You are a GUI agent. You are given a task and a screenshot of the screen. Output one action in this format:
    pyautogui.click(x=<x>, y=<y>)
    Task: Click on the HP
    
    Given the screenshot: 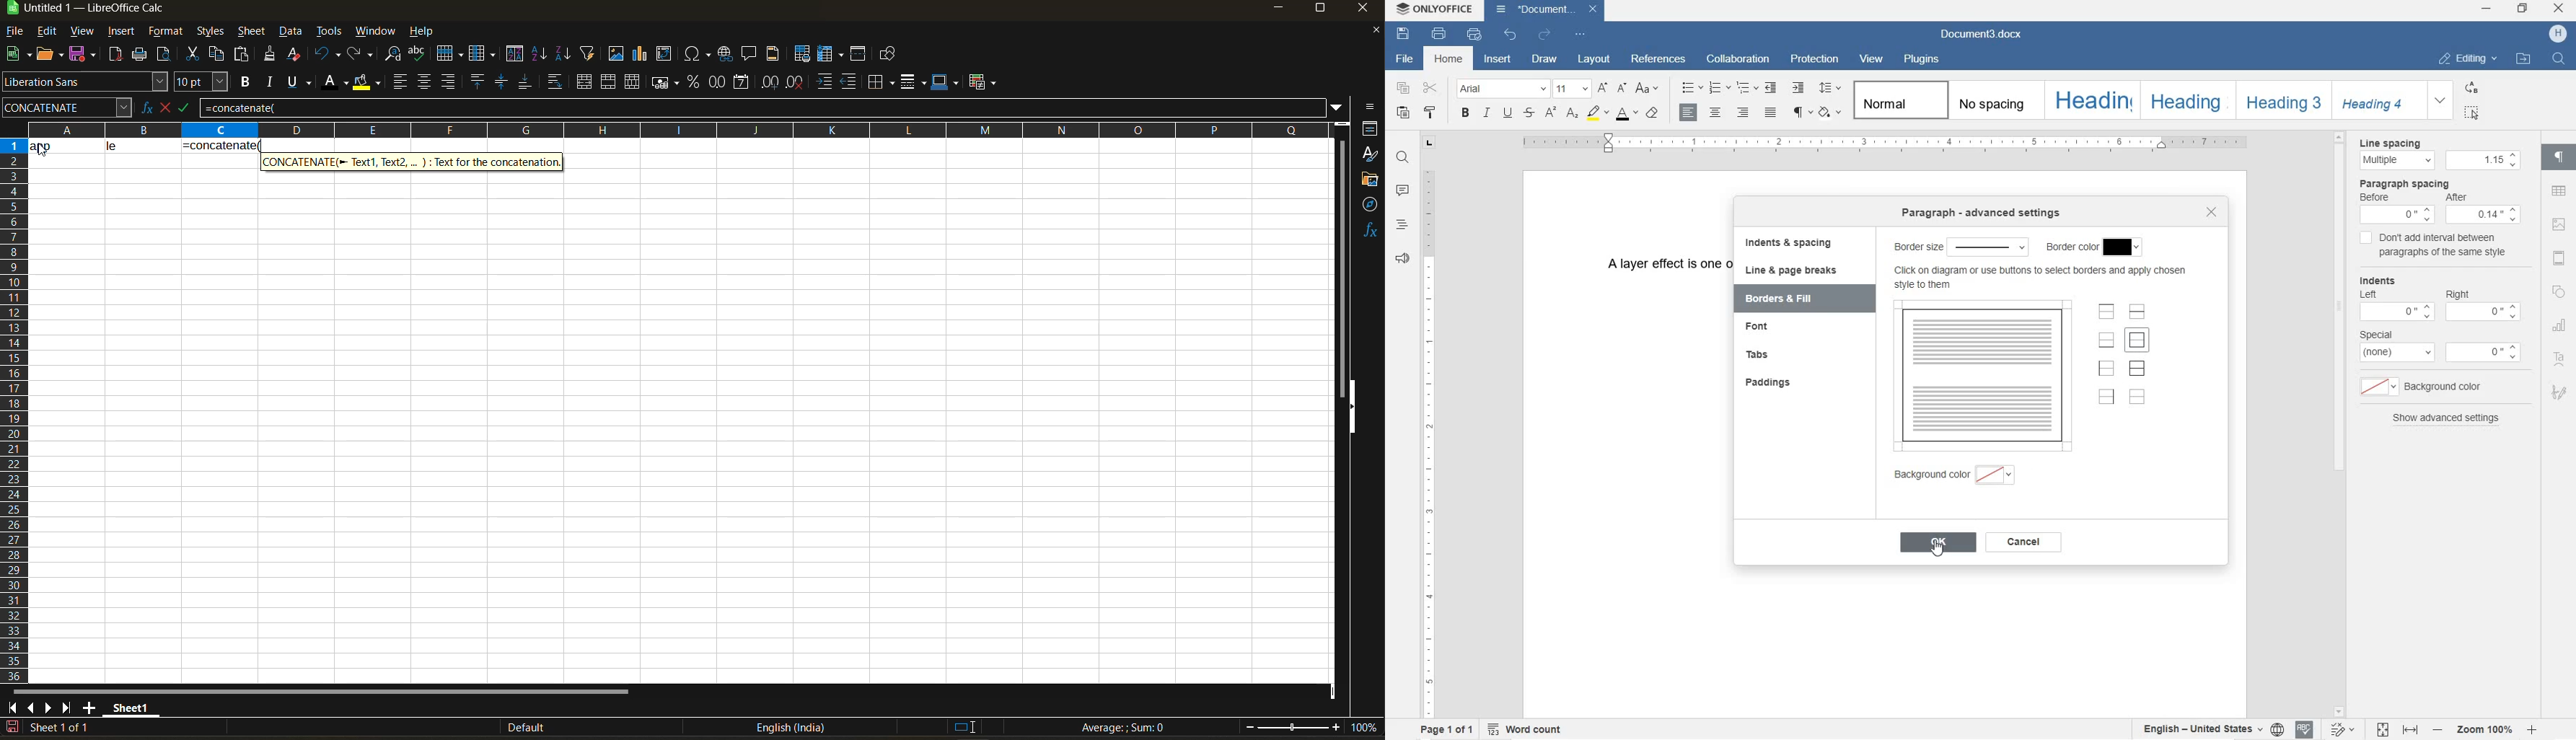 What is the action you would take?
    pyautogui.click(x=2555, y=35)
    